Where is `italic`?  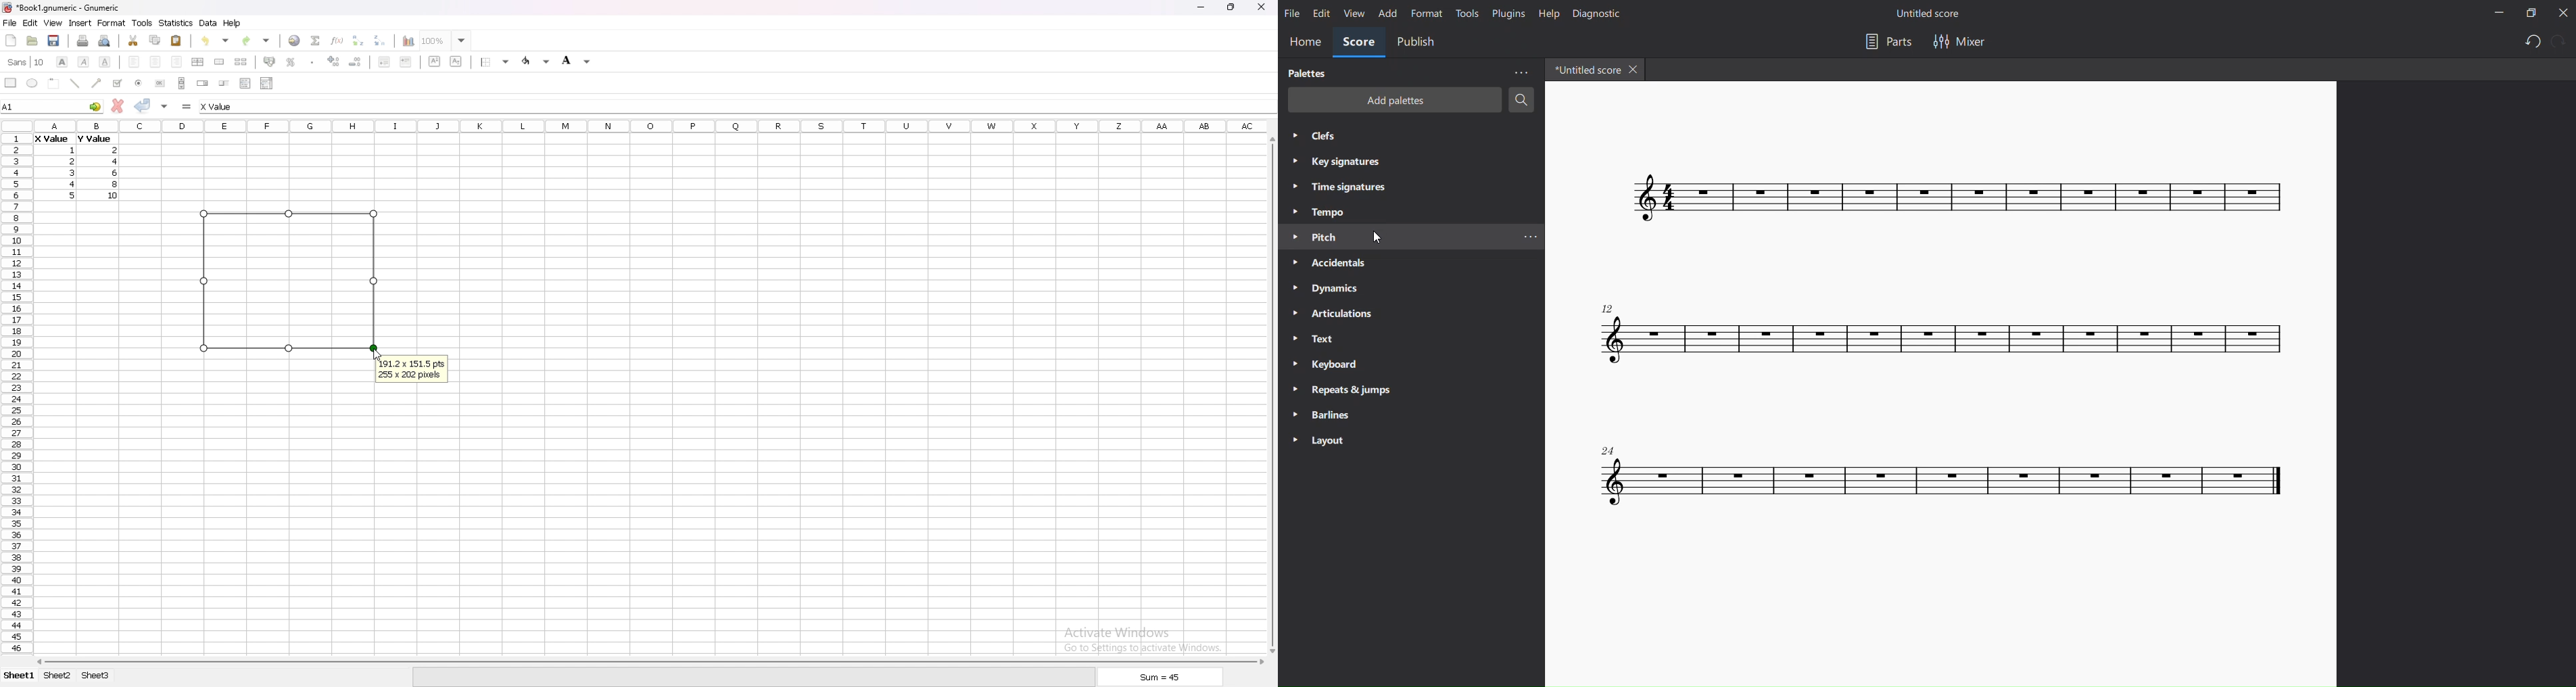
italic is located at coordinates (85, 61).